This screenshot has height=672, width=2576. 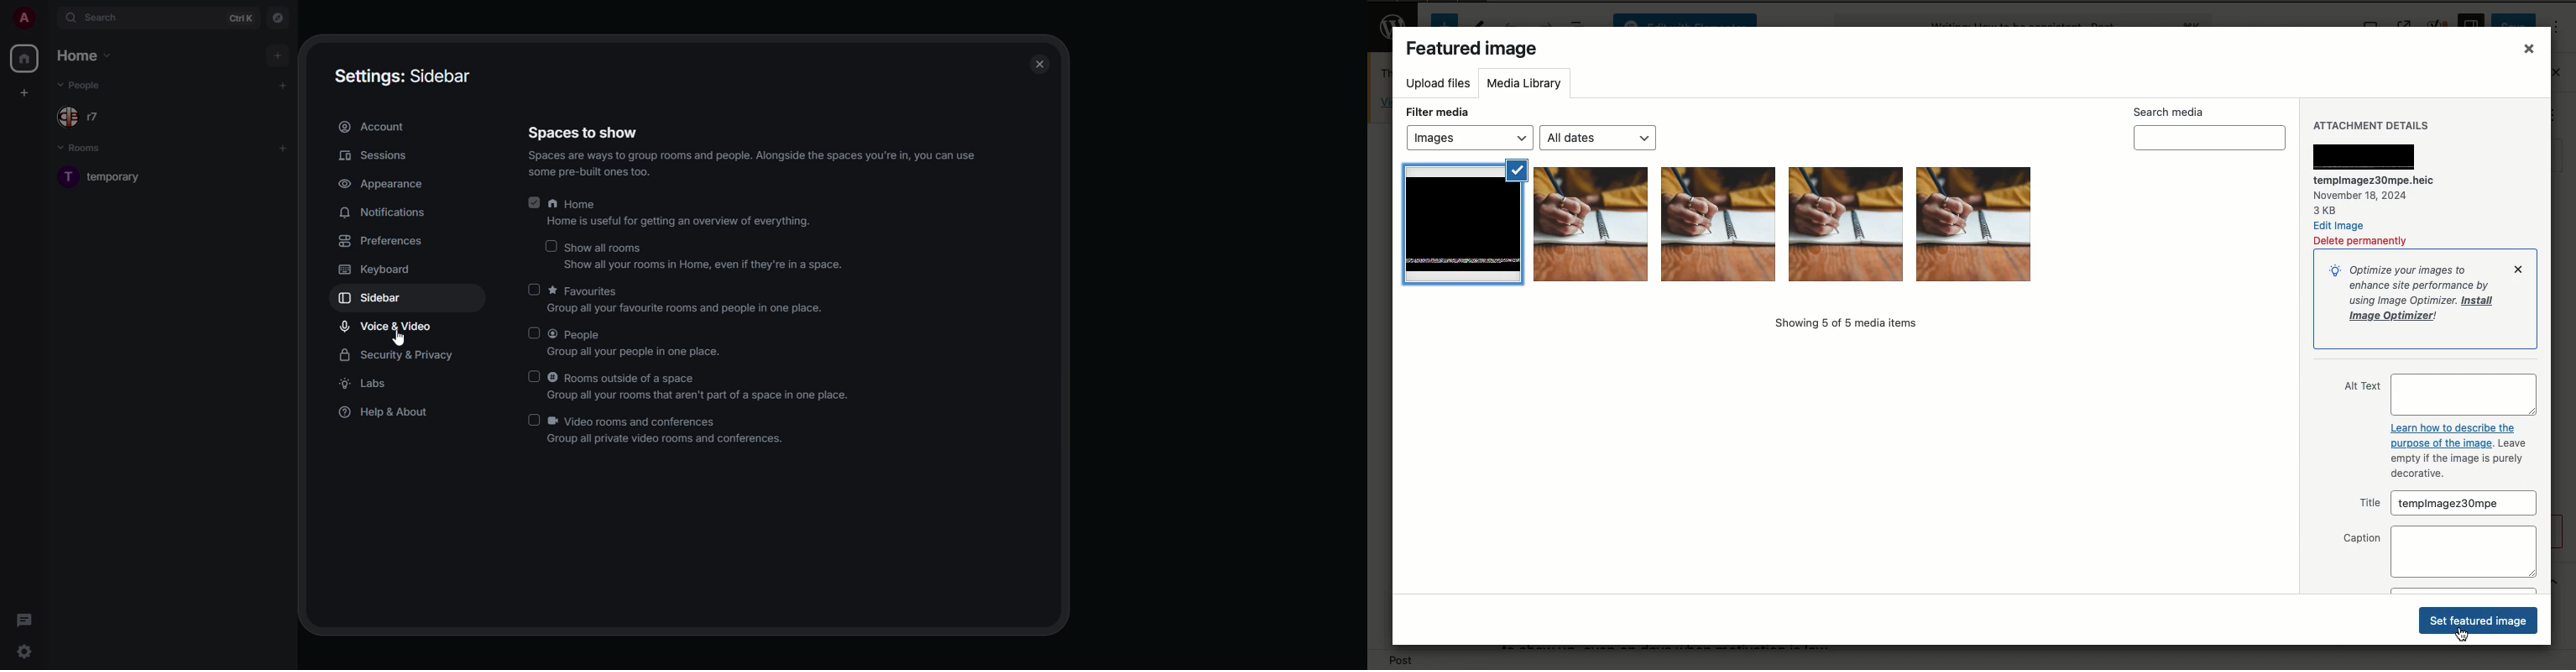 I want to click on Attachment details, so click(x=2368, y=125).